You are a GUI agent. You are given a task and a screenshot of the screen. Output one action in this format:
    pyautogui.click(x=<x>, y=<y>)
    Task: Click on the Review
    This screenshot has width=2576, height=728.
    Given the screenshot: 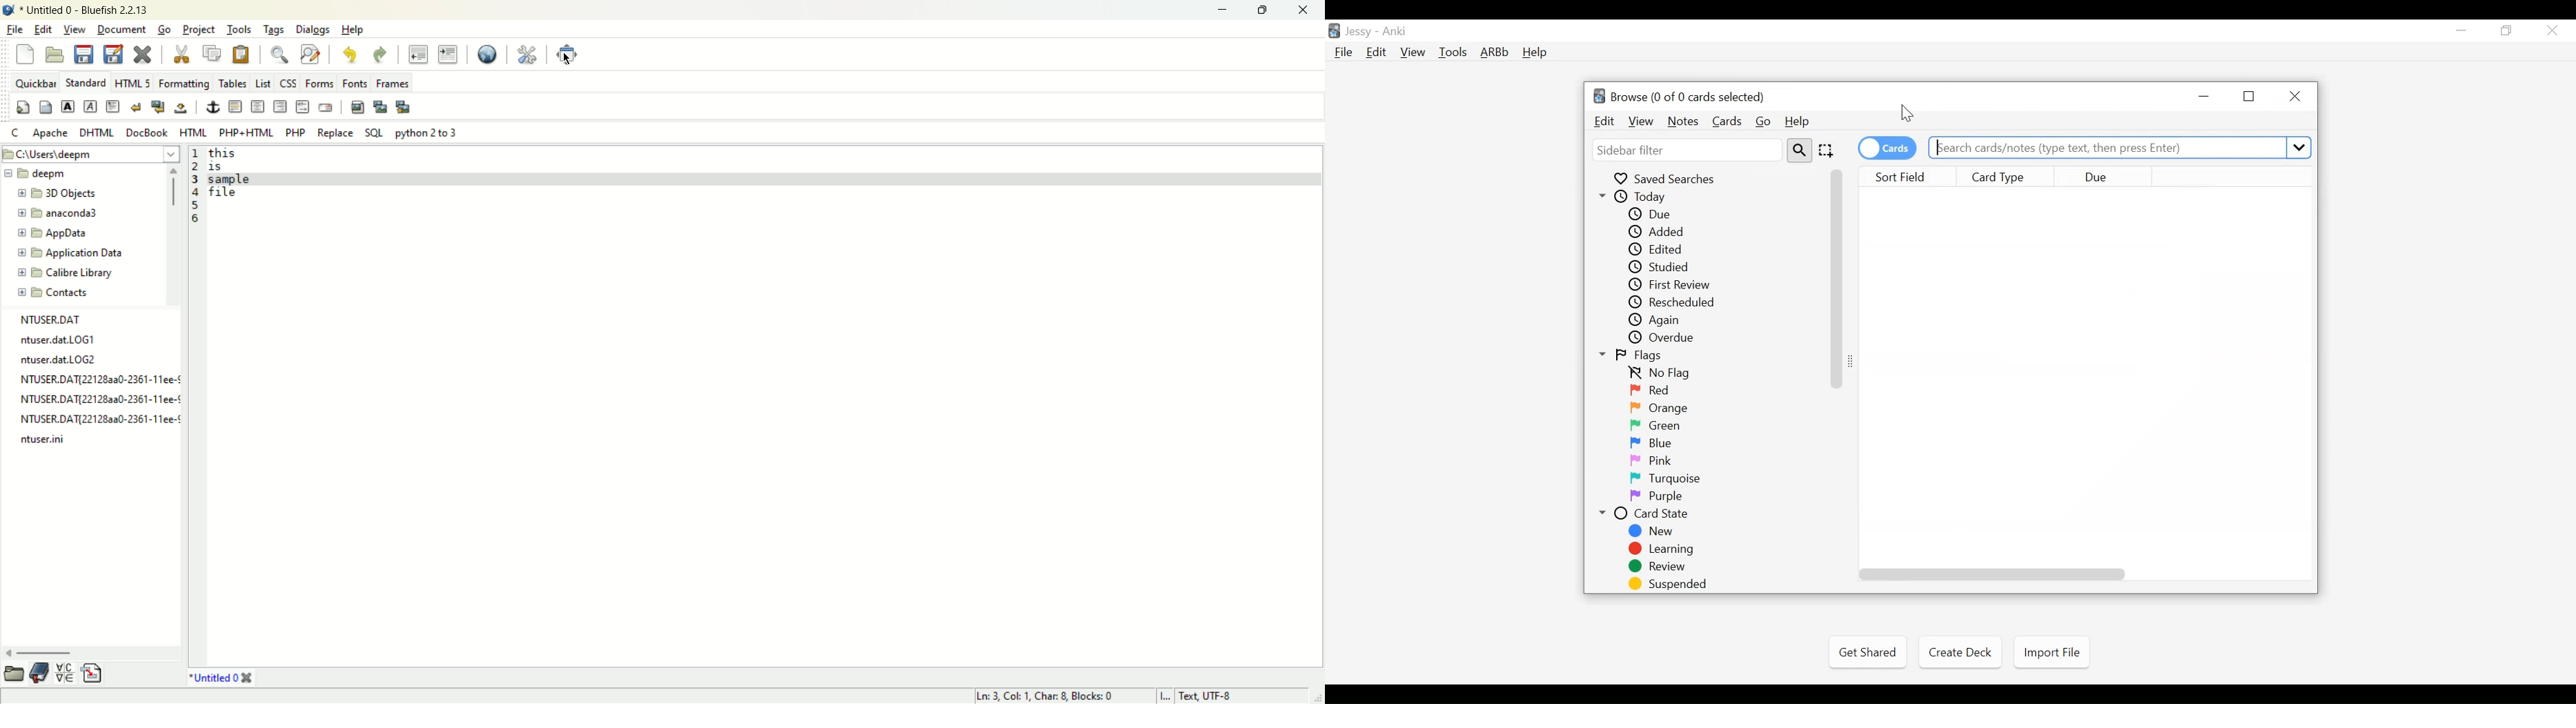 What is the action you would take?
    pyautogui.click(x=1661, y=567)
    